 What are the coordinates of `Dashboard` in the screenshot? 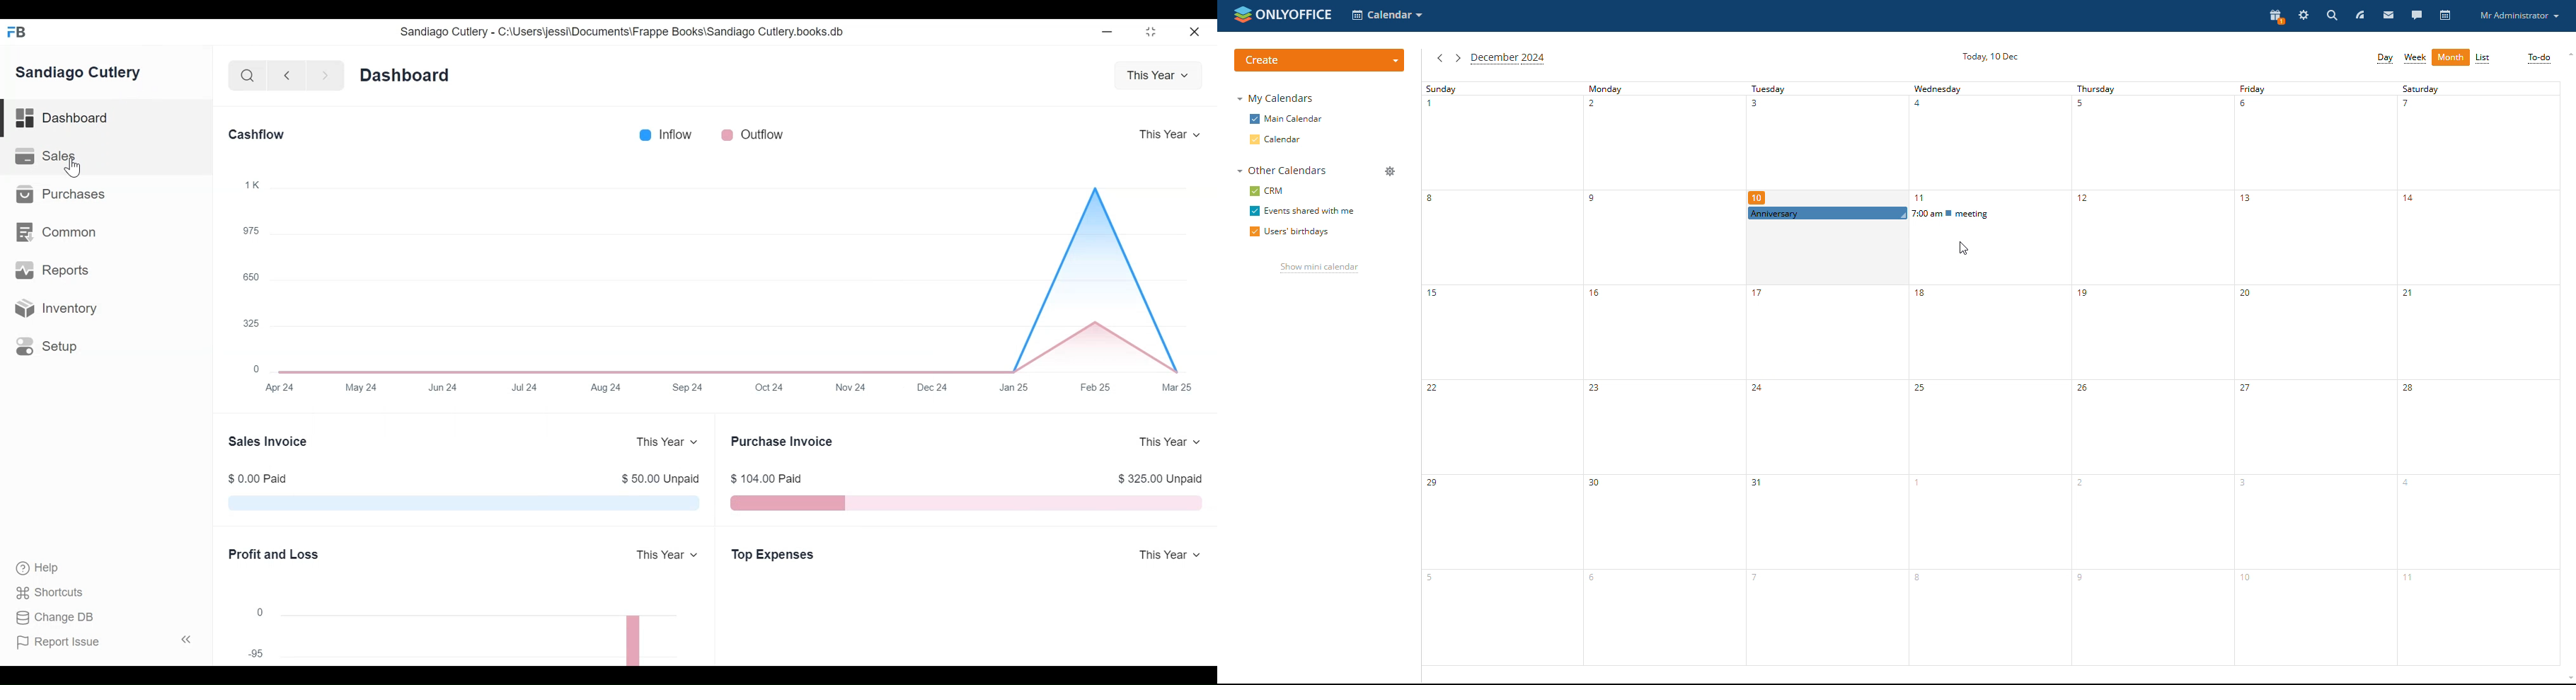 It's located at (405, 74).